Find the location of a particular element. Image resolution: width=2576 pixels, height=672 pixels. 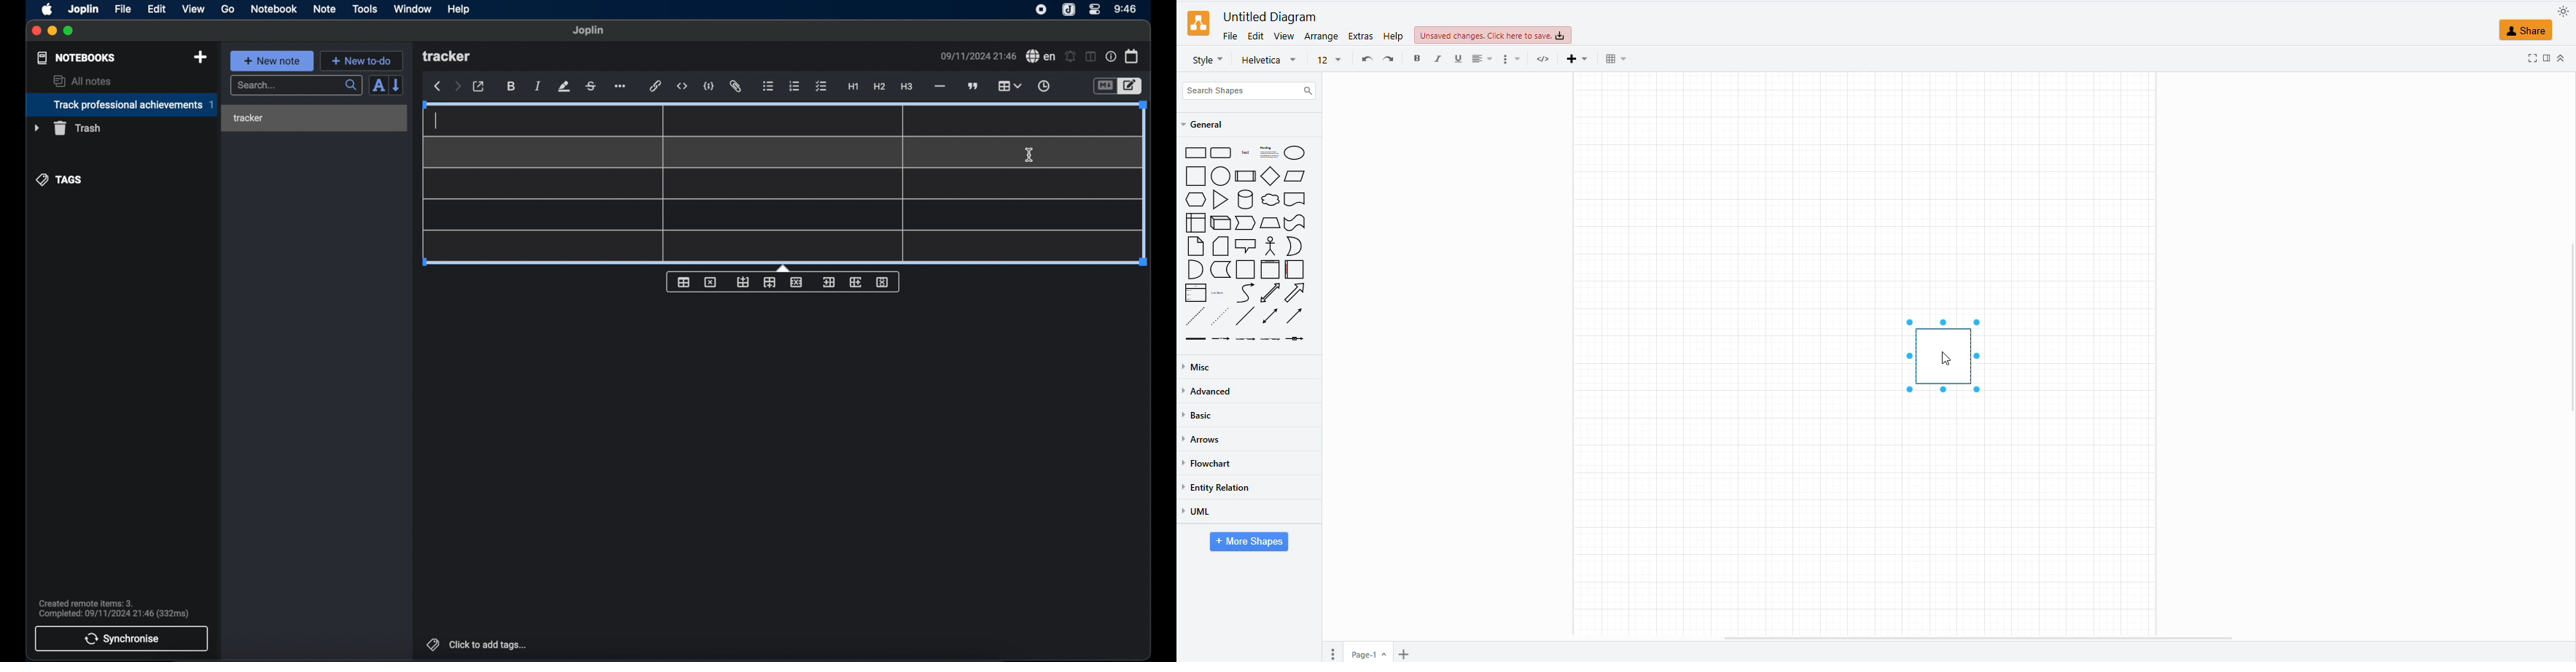

new note is located at coordinates (271, 60).